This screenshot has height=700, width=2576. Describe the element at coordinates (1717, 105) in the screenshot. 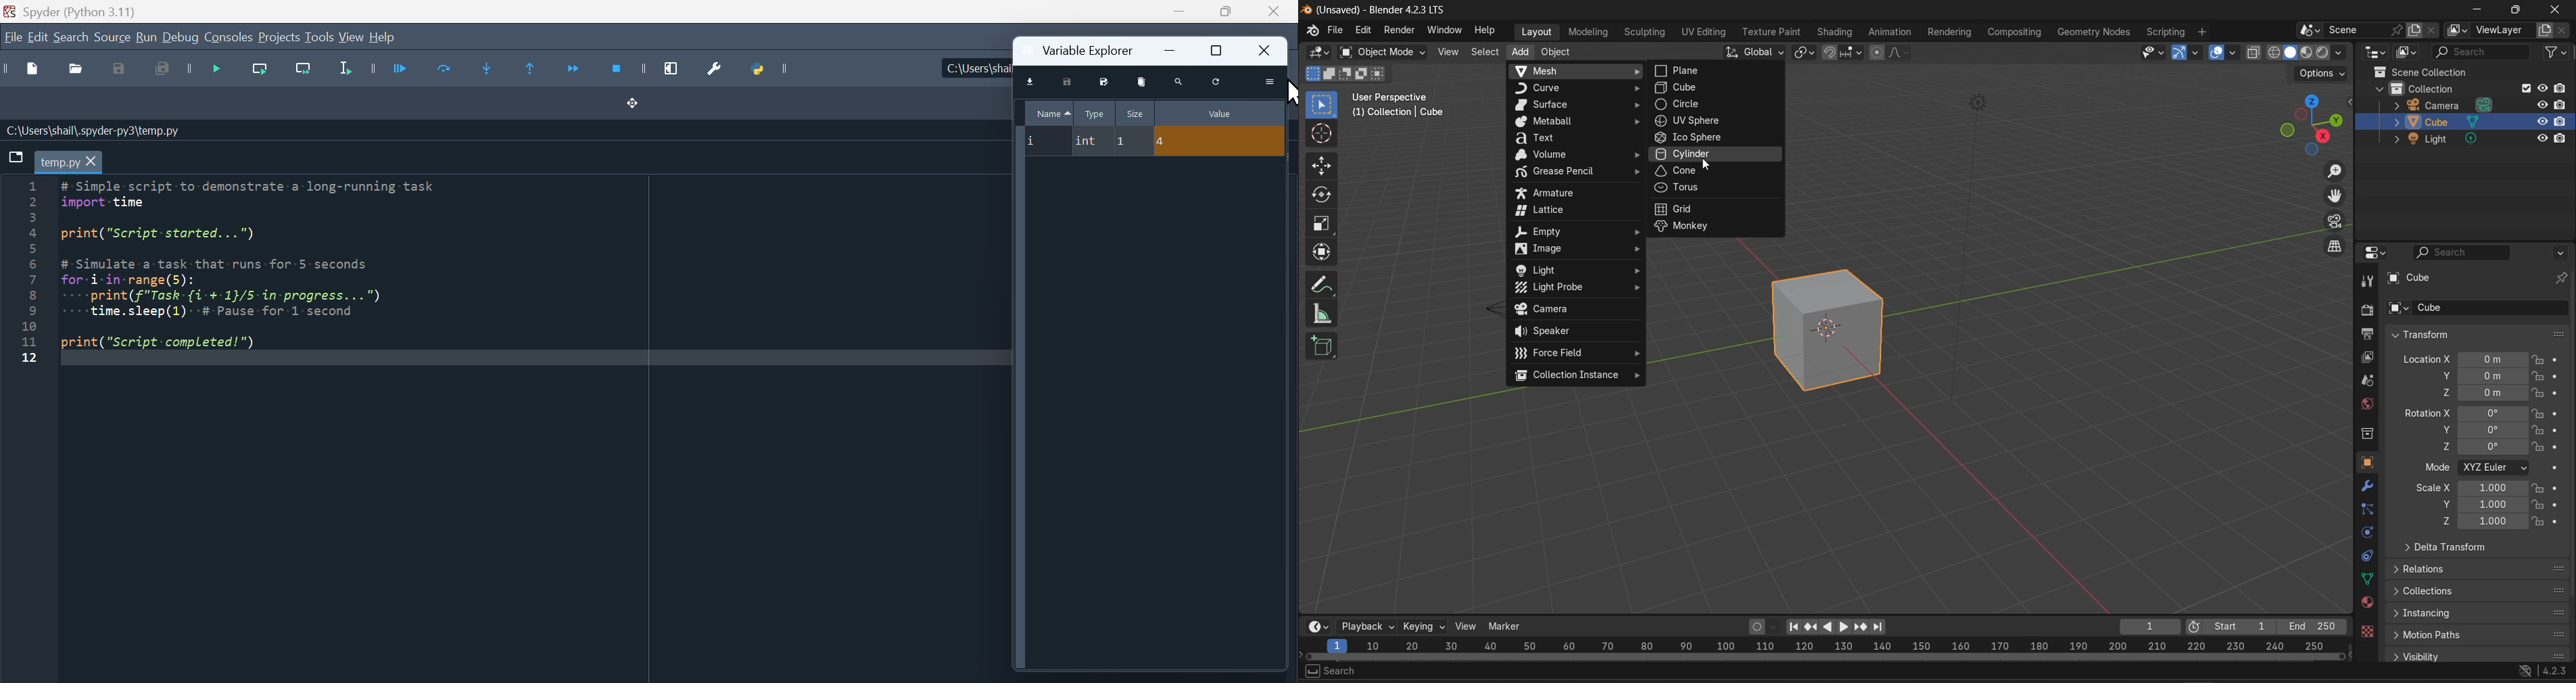

I see `circle` at that location.